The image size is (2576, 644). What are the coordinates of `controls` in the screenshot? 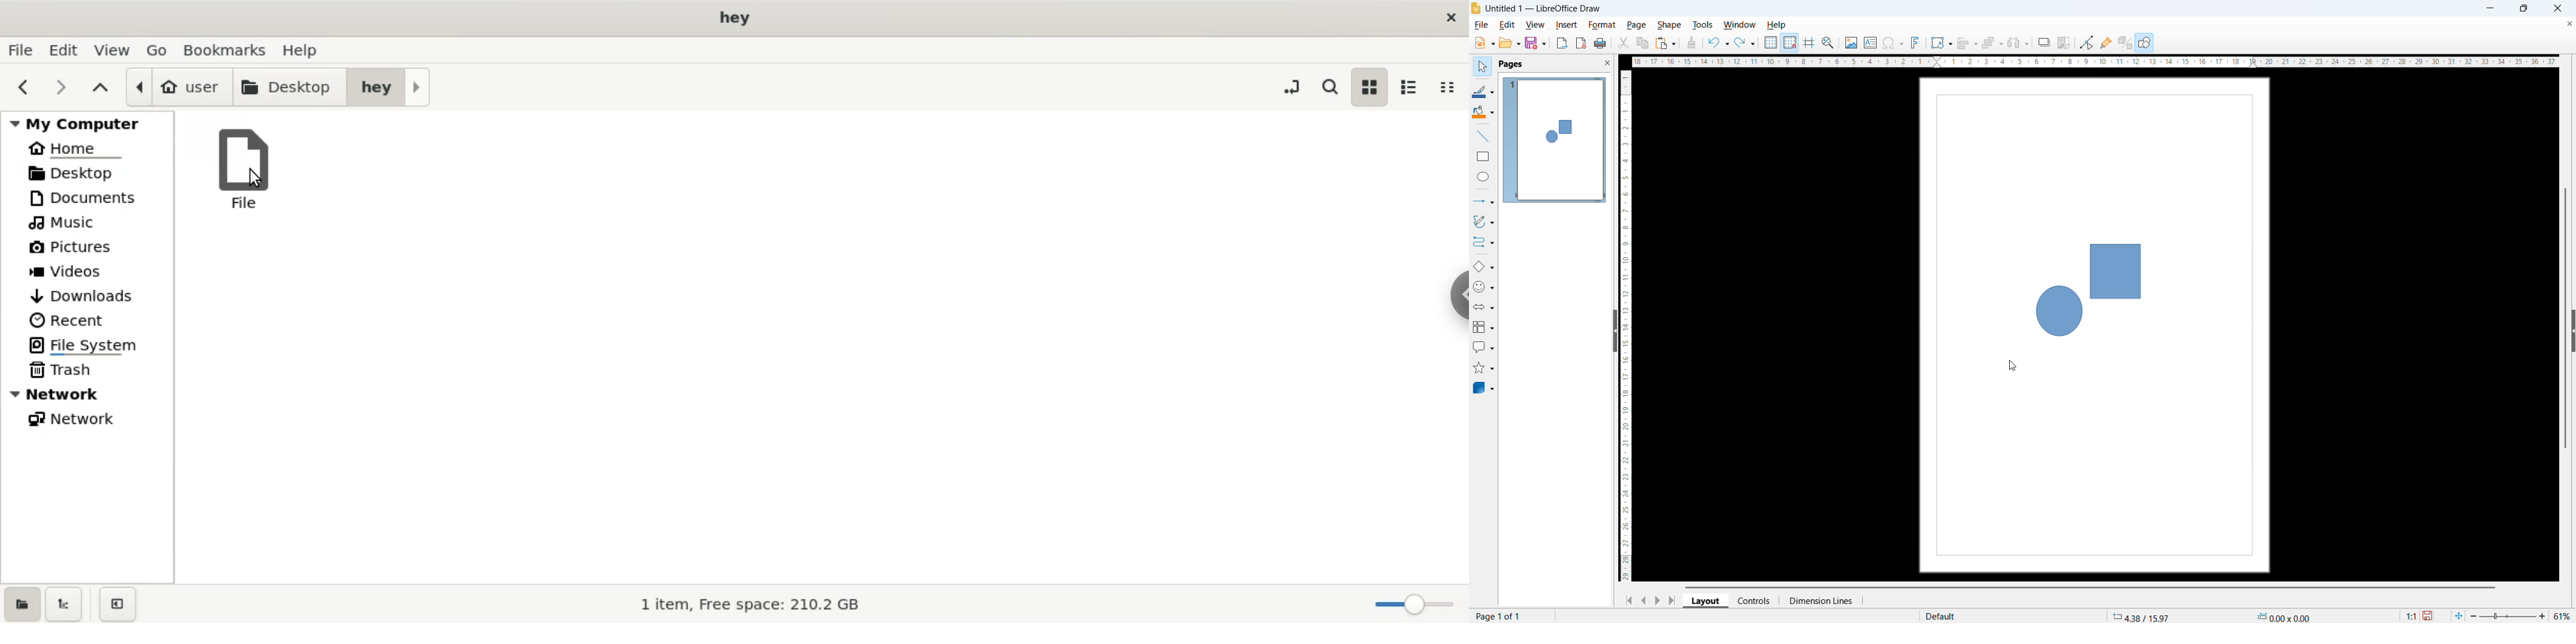 It's located at (1754, 601).